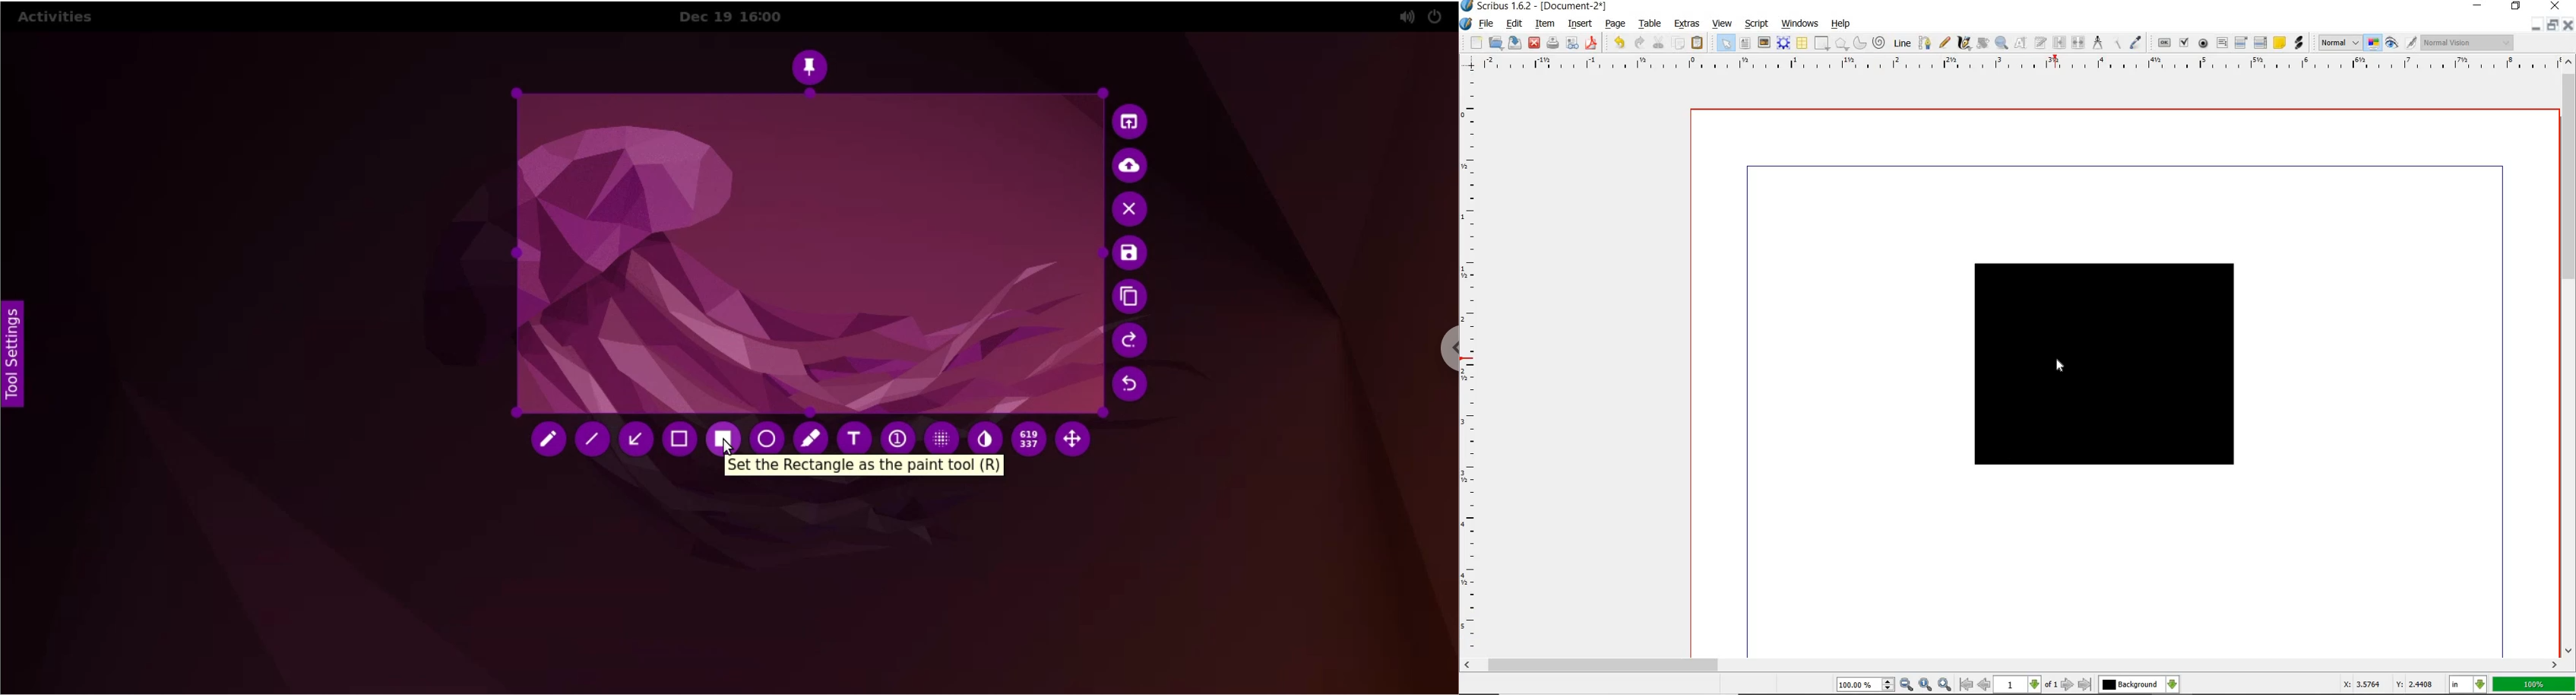 The height and width of the screenshot is (700, 2576). What do you see at coordinates (2020, 43) in the screenshot?
I see `edit content of frame` at bounding box center [2020, 43].